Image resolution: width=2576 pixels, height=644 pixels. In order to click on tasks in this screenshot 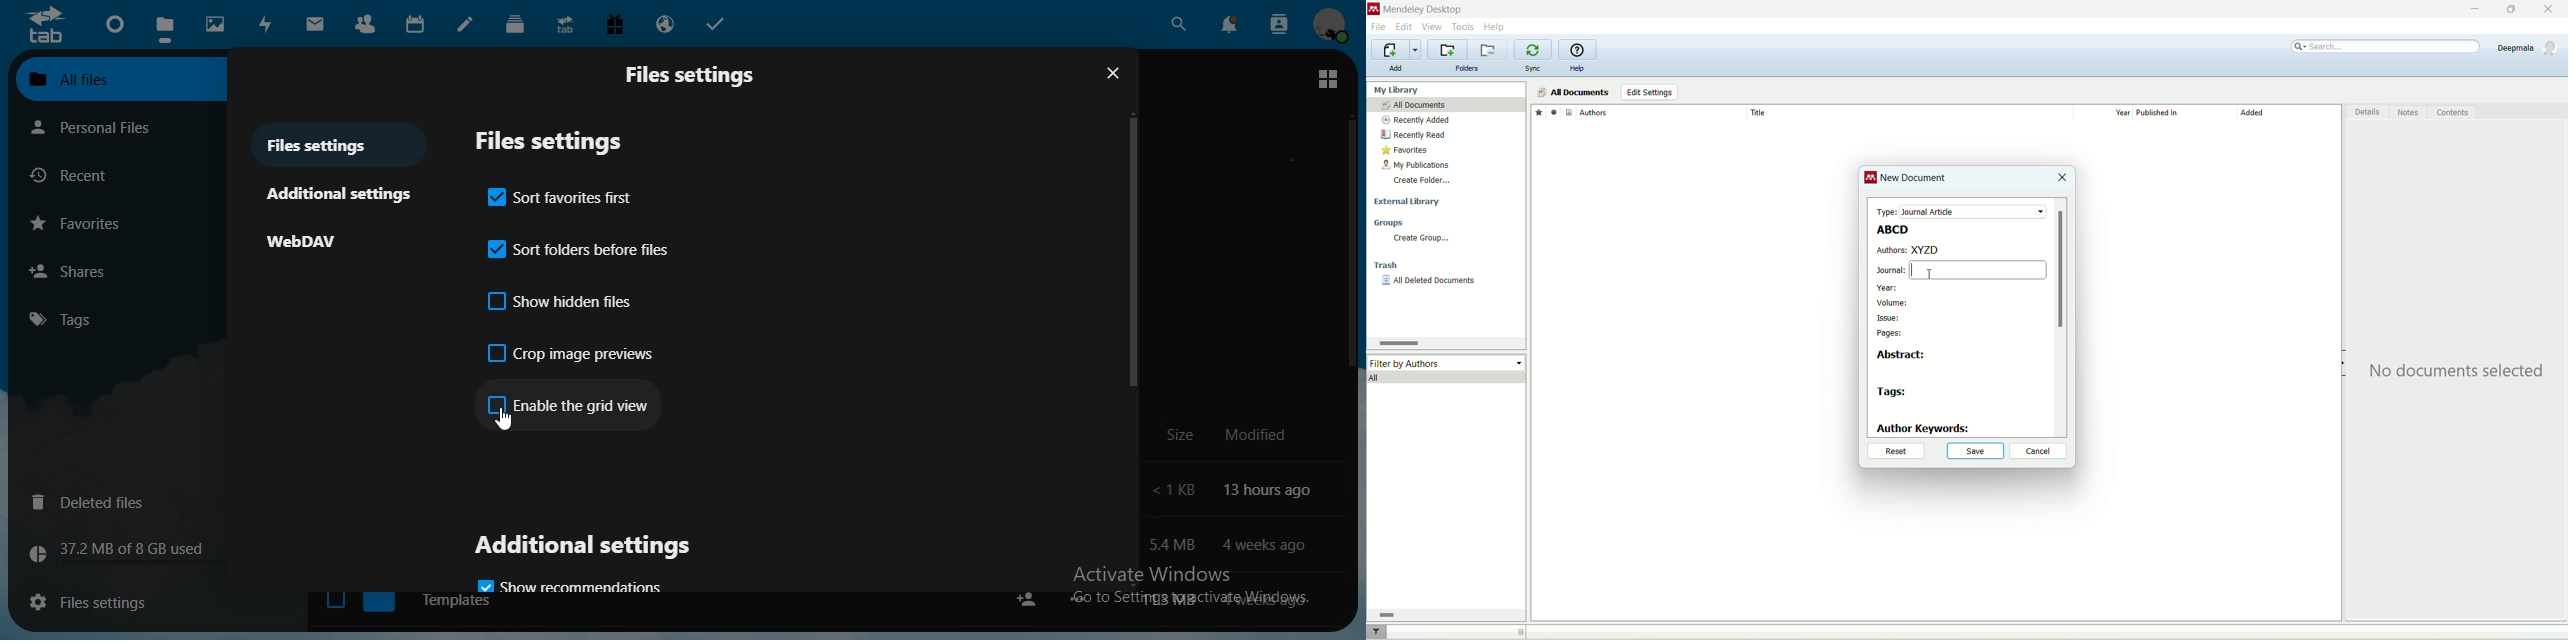, I will do `click(721, 24)`.